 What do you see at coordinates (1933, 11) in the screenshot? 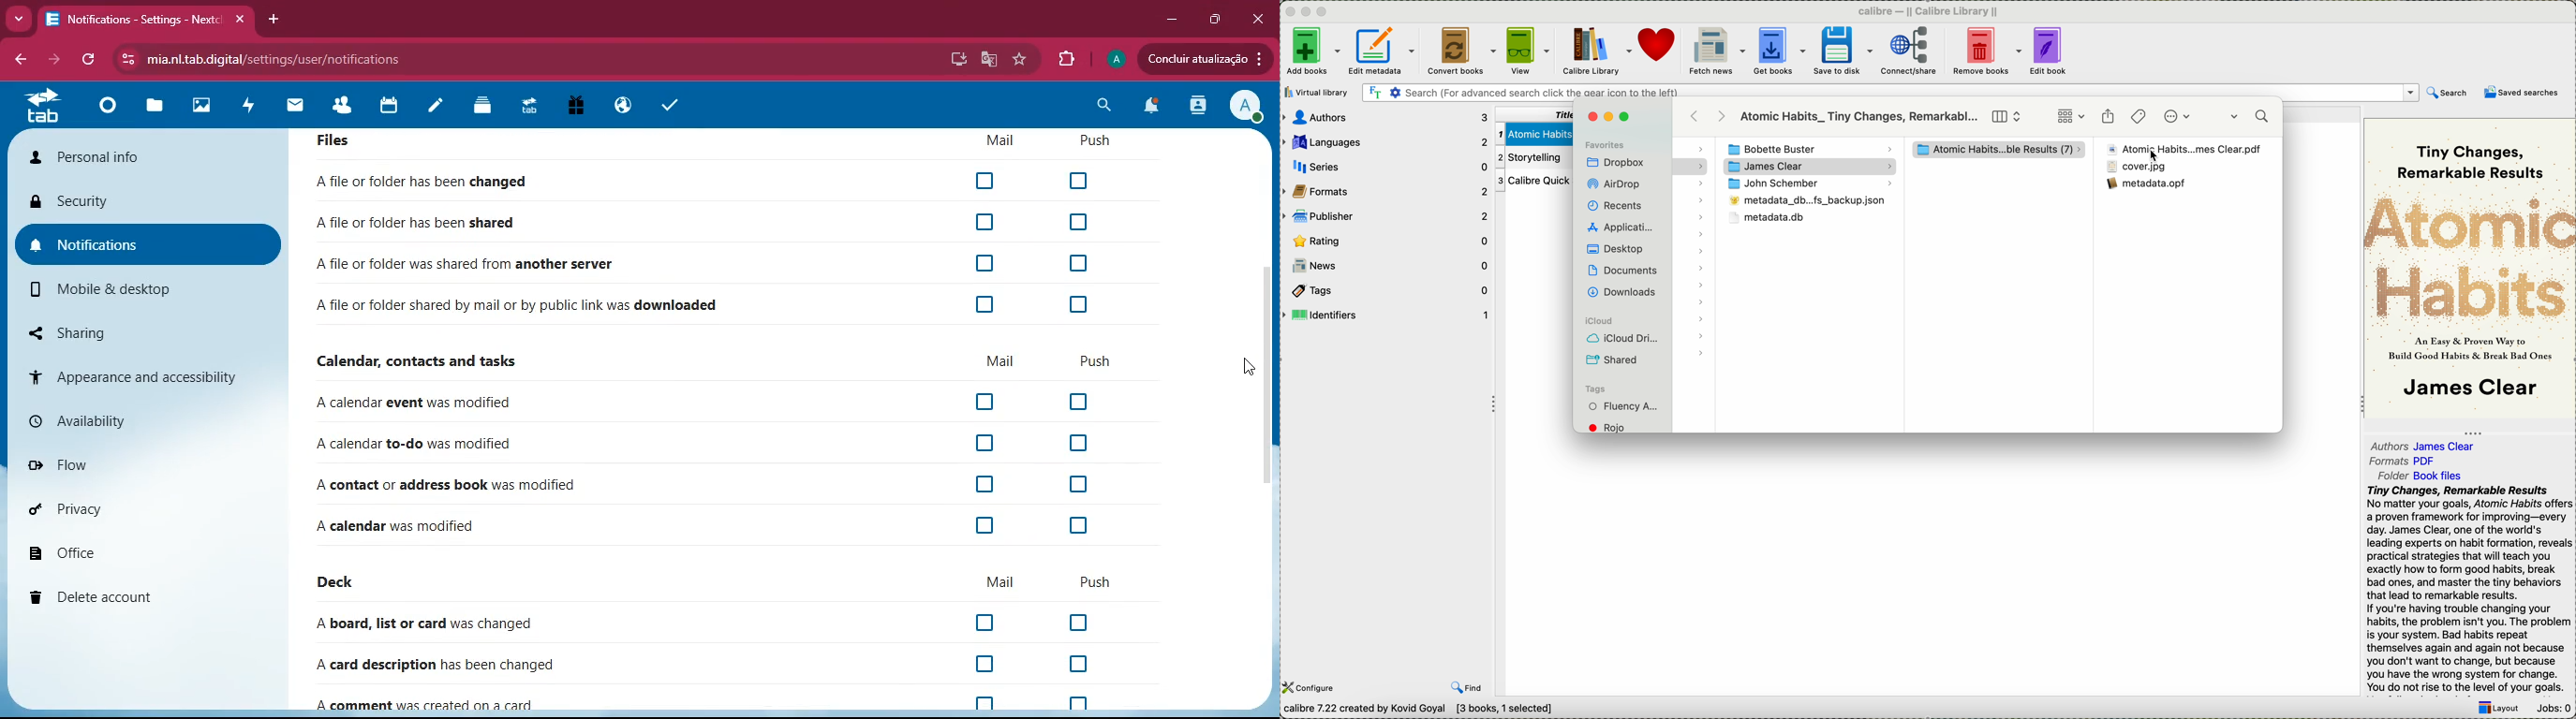
I see `Calibre` at bounding box center [1933, 11].